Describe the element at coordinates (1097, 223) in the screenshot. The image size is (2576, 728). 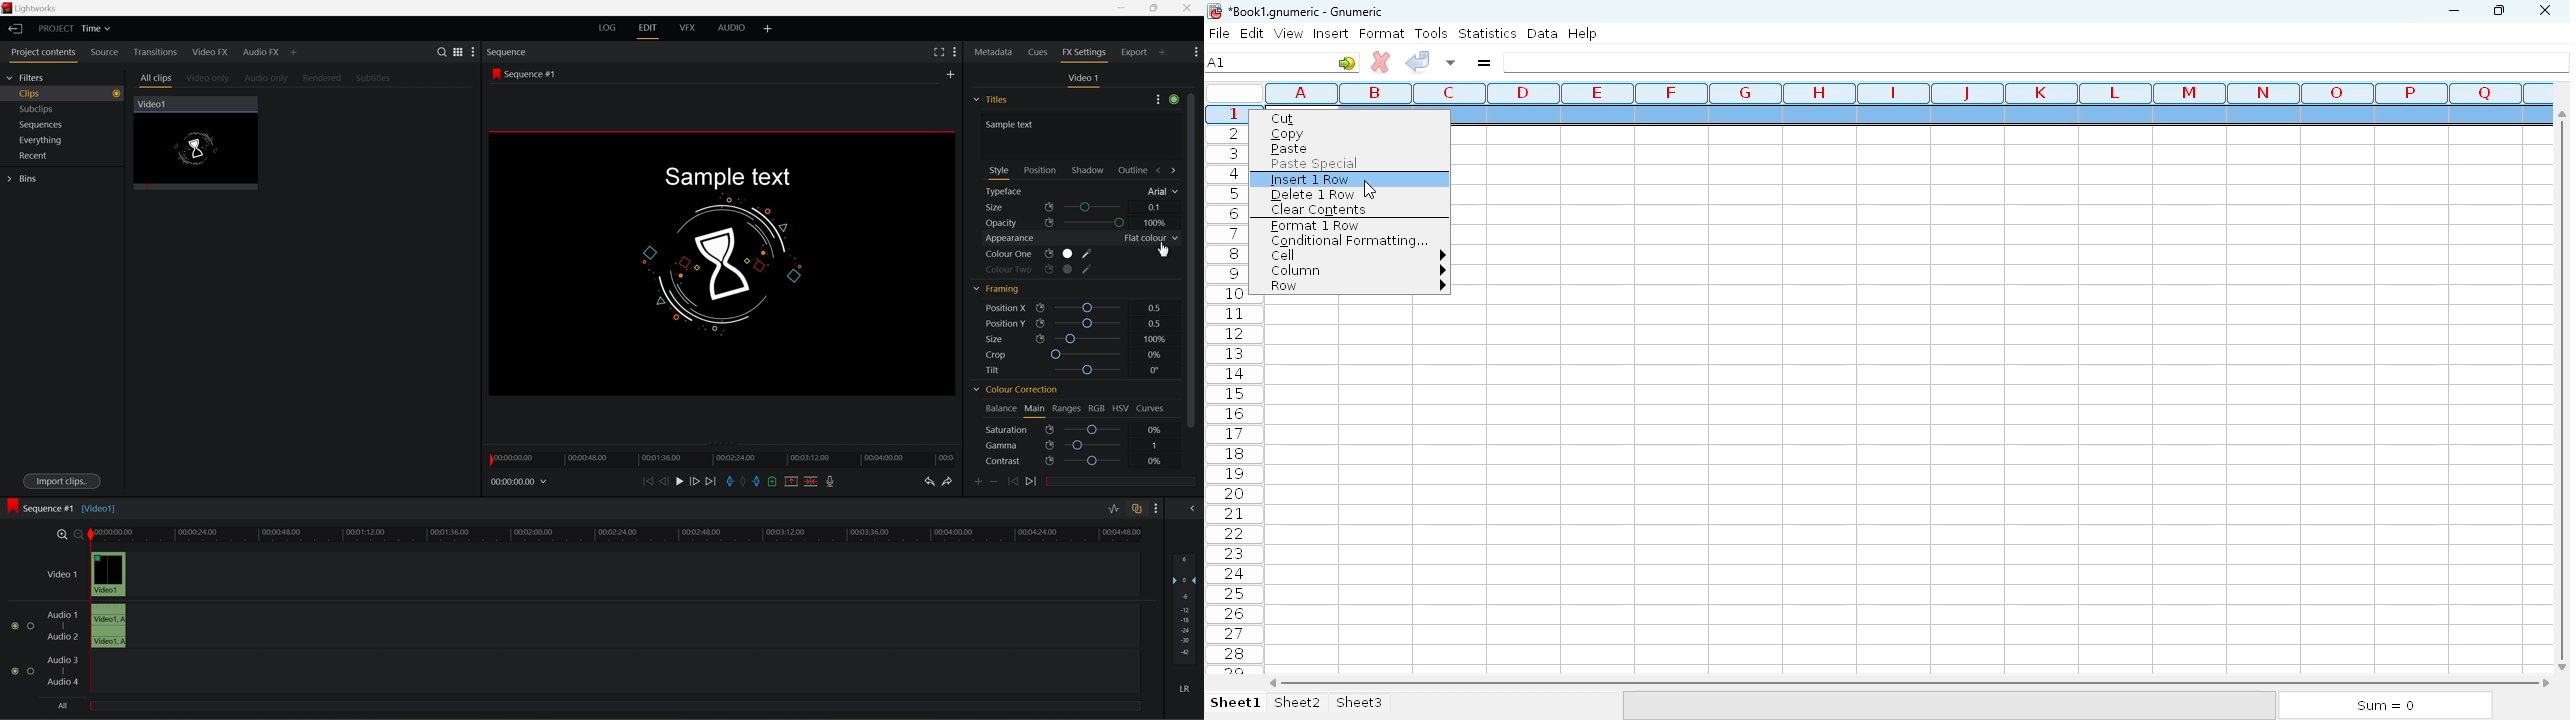
I see `slider` at that location.